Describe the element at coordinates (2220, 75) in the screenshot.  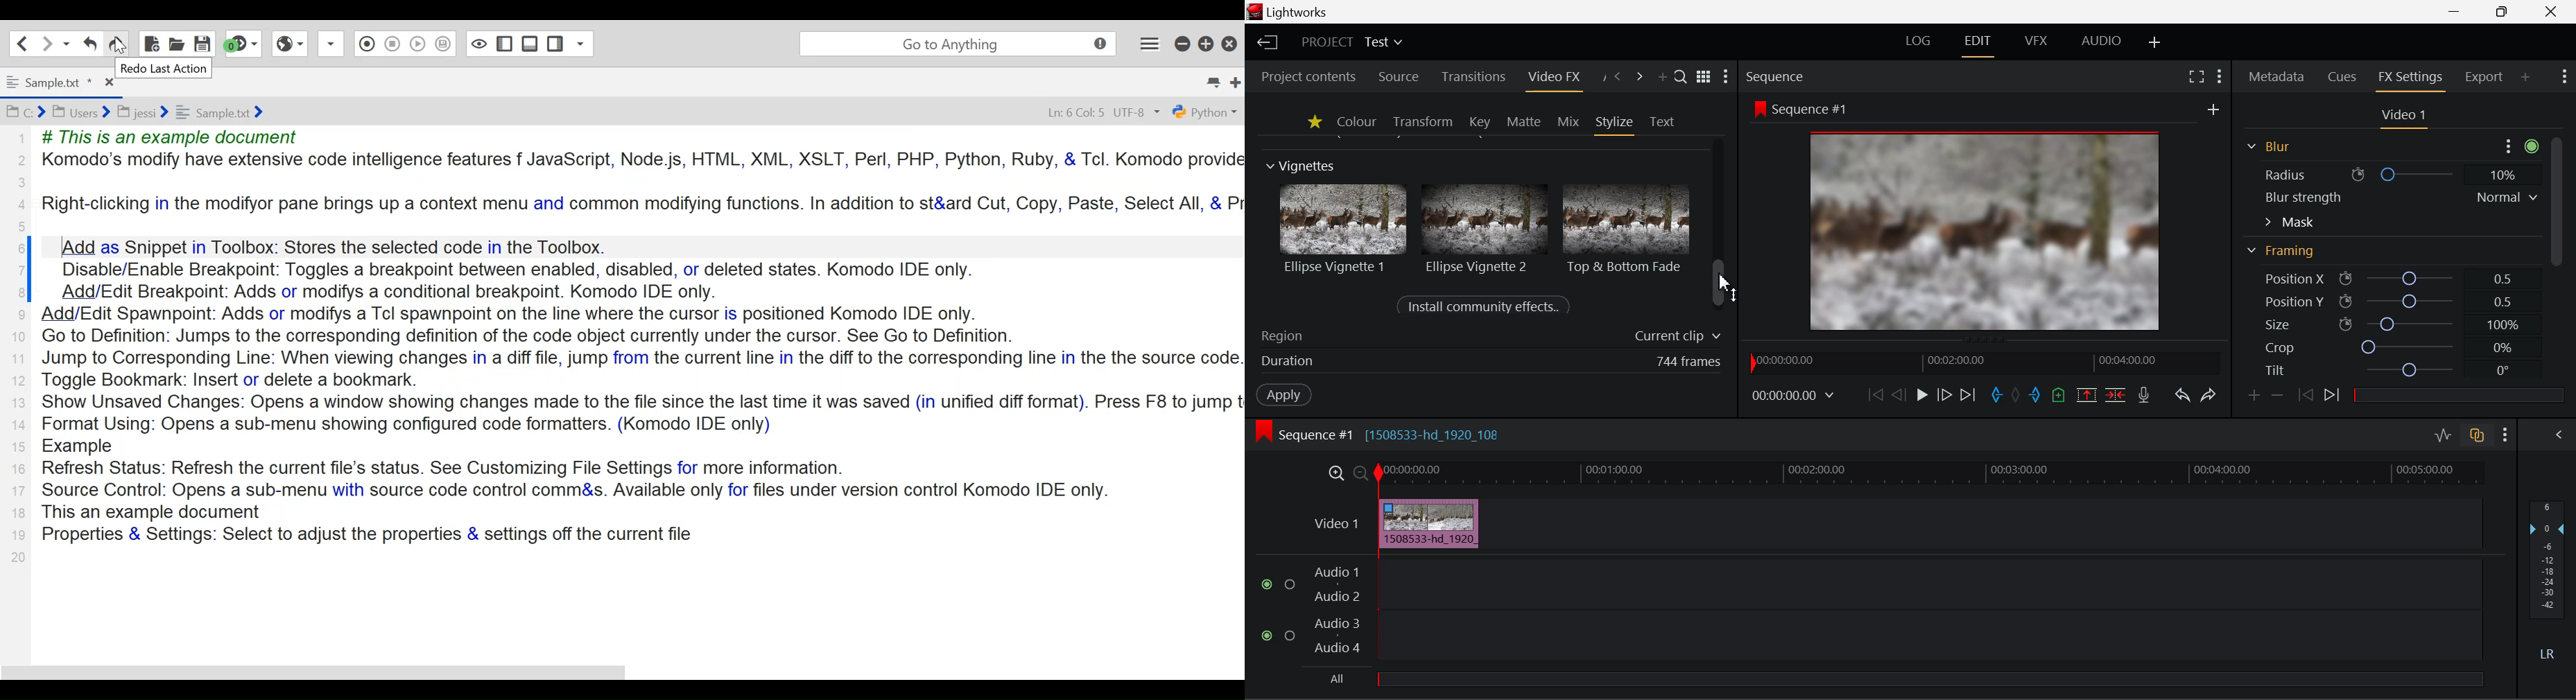
I see `Show Settings` at that location.